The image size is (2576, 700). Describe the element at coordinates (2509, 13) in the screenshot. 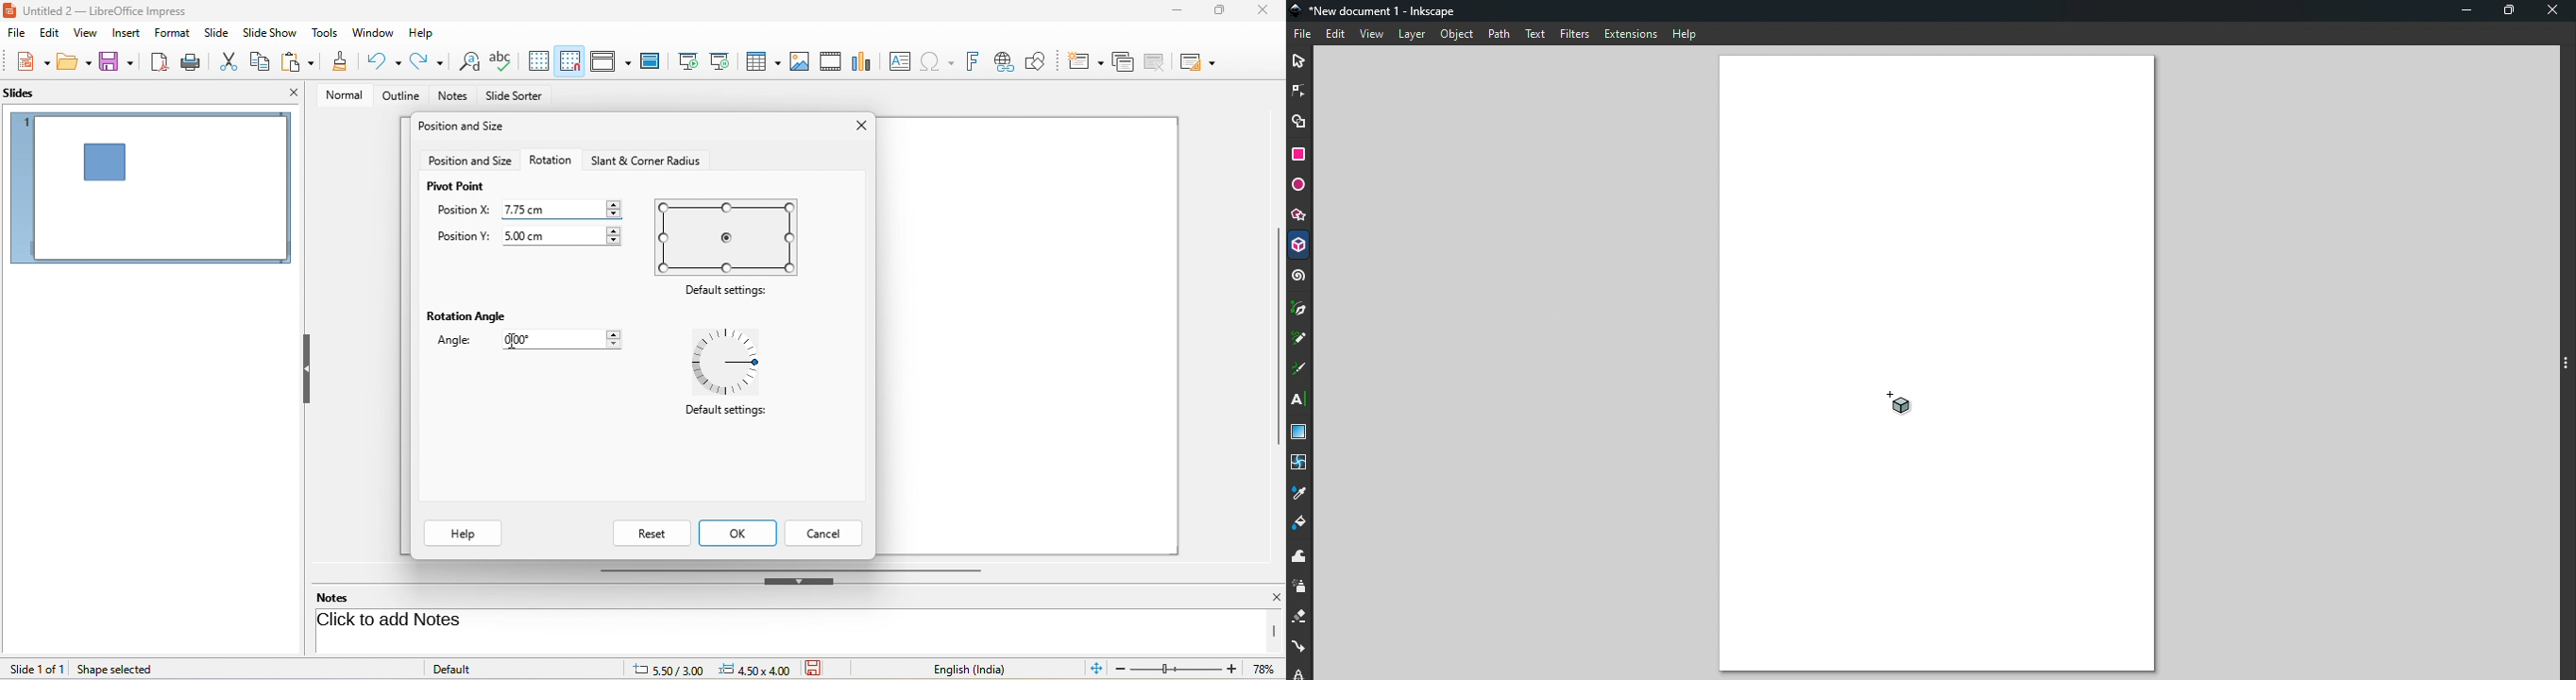

I see `Maximize` at that location.